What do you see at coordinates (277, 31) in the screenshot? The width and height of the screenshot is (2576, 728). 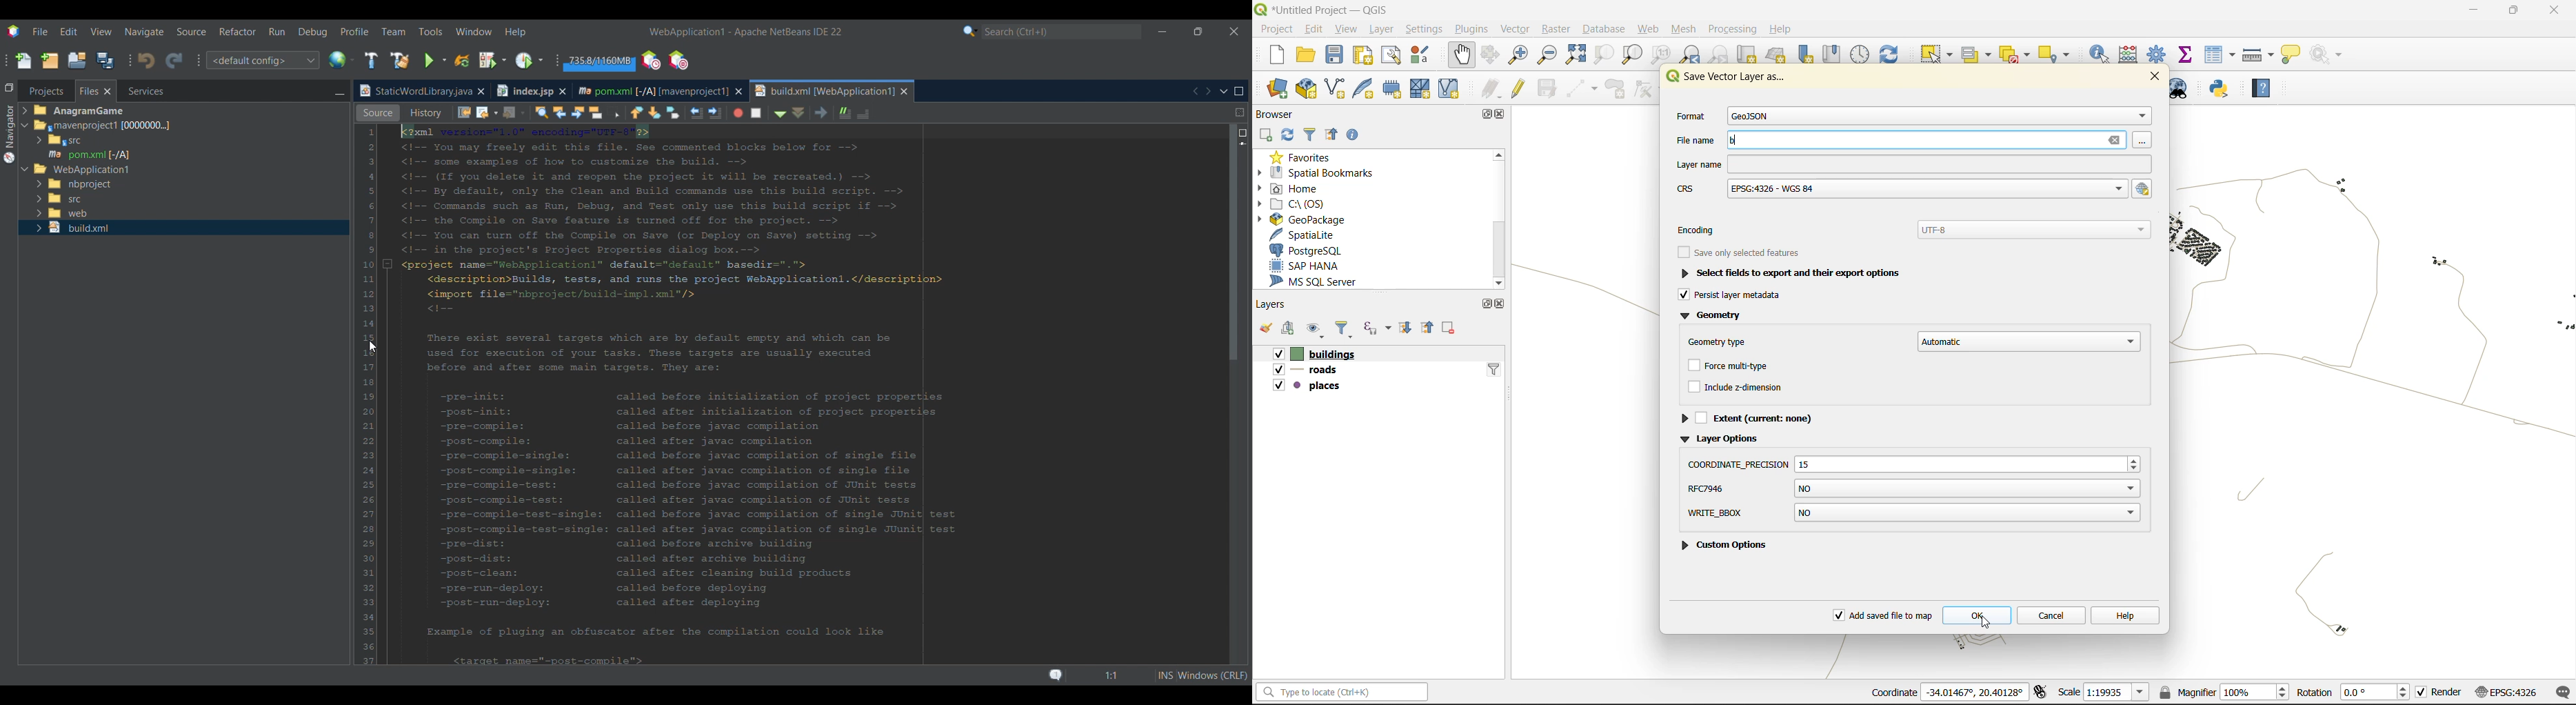 I see `Run menu` at bounding box center [277, 31].